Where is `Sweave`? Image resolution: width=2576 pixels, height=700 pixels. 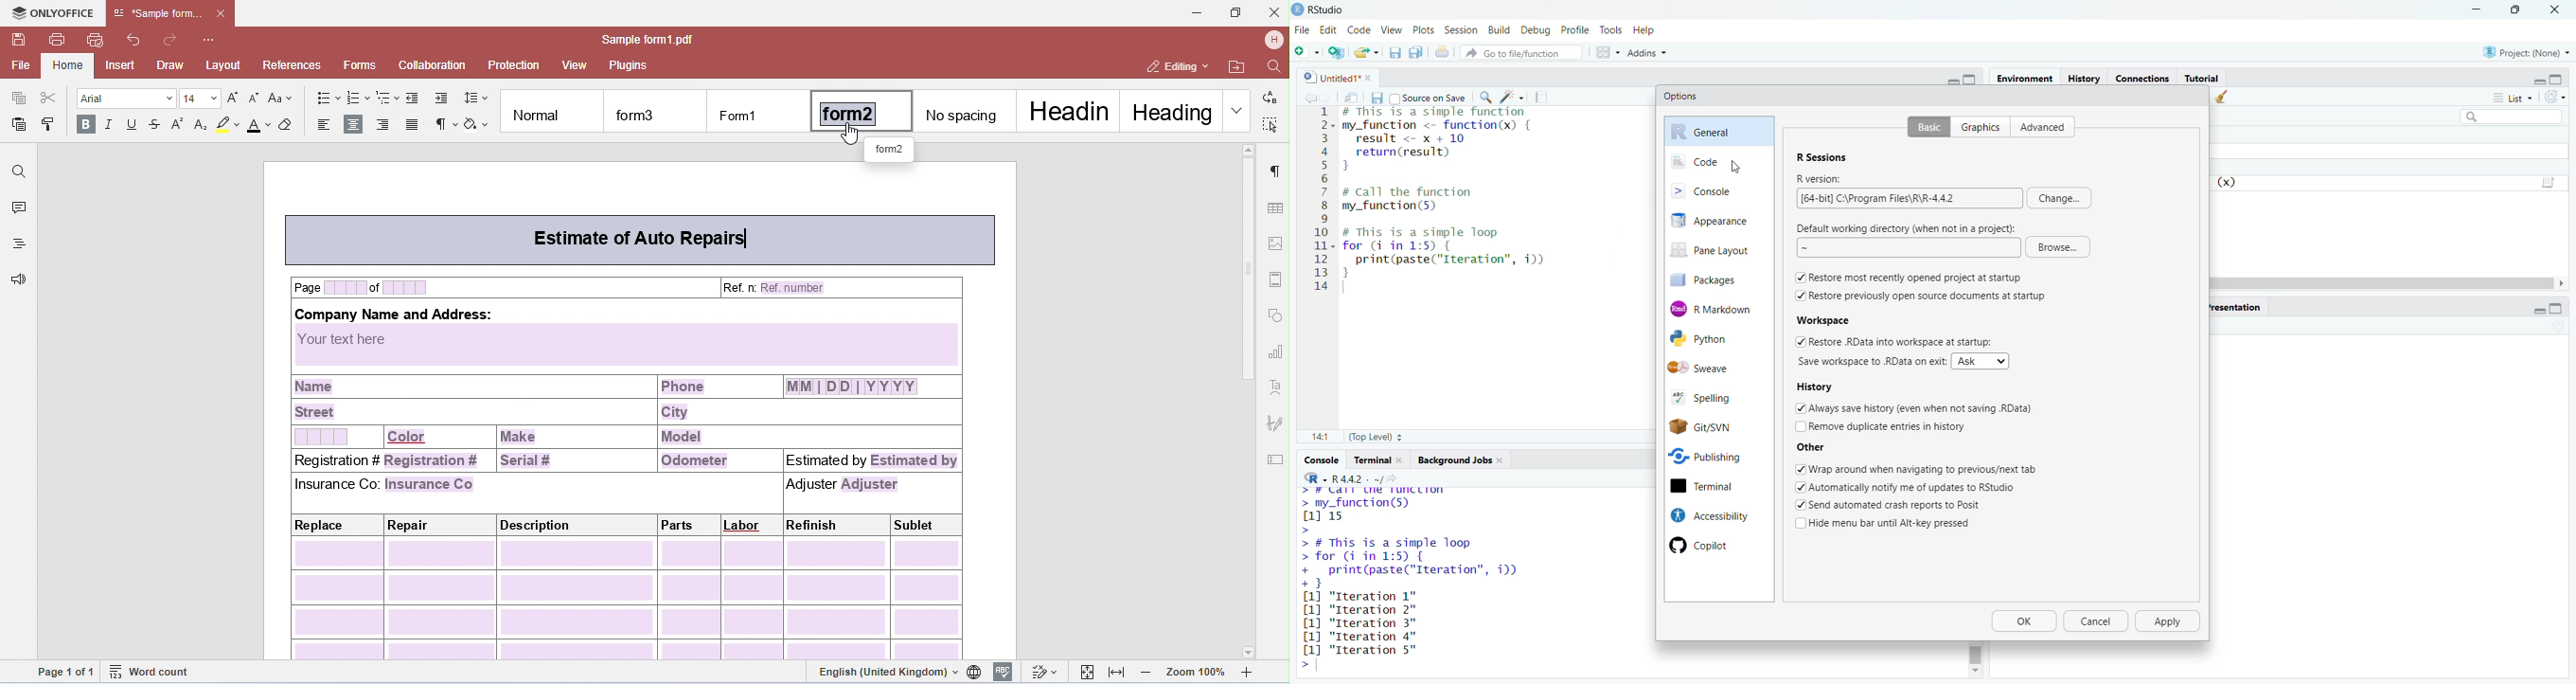
Sweave is located at coordinates (1720, 367).